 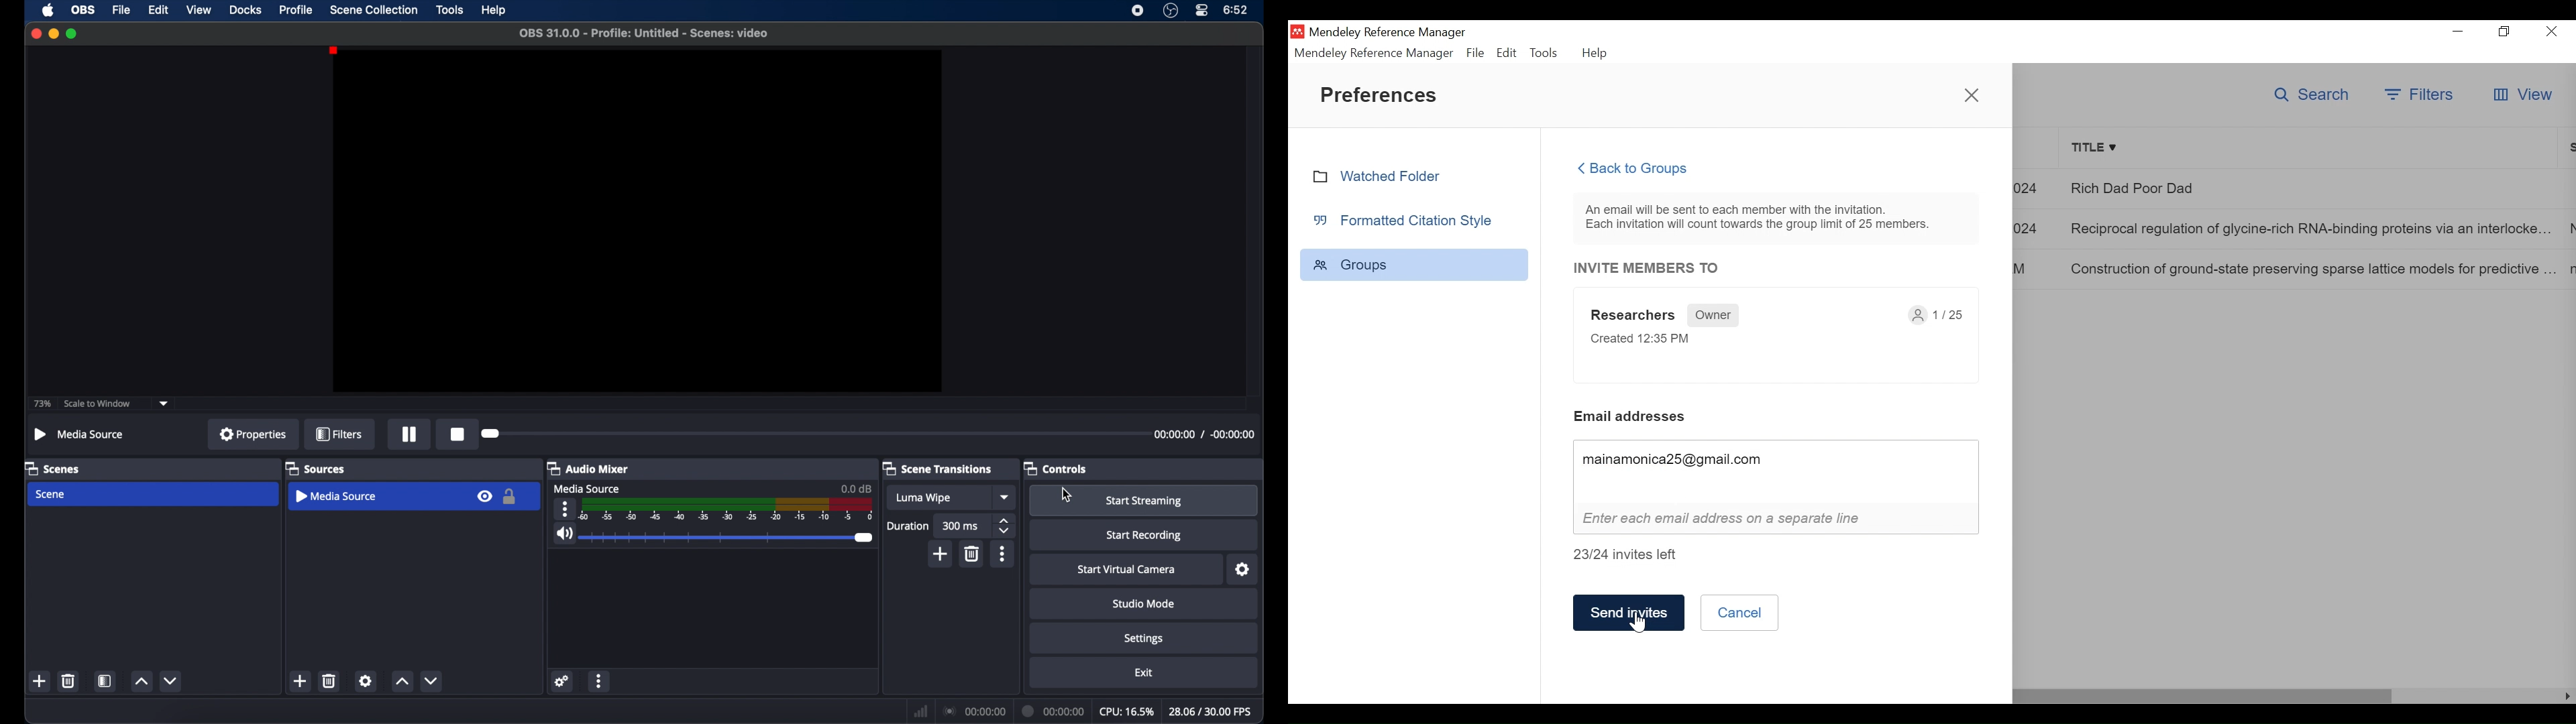 I want to click on delete, so click(x=329, y=680).